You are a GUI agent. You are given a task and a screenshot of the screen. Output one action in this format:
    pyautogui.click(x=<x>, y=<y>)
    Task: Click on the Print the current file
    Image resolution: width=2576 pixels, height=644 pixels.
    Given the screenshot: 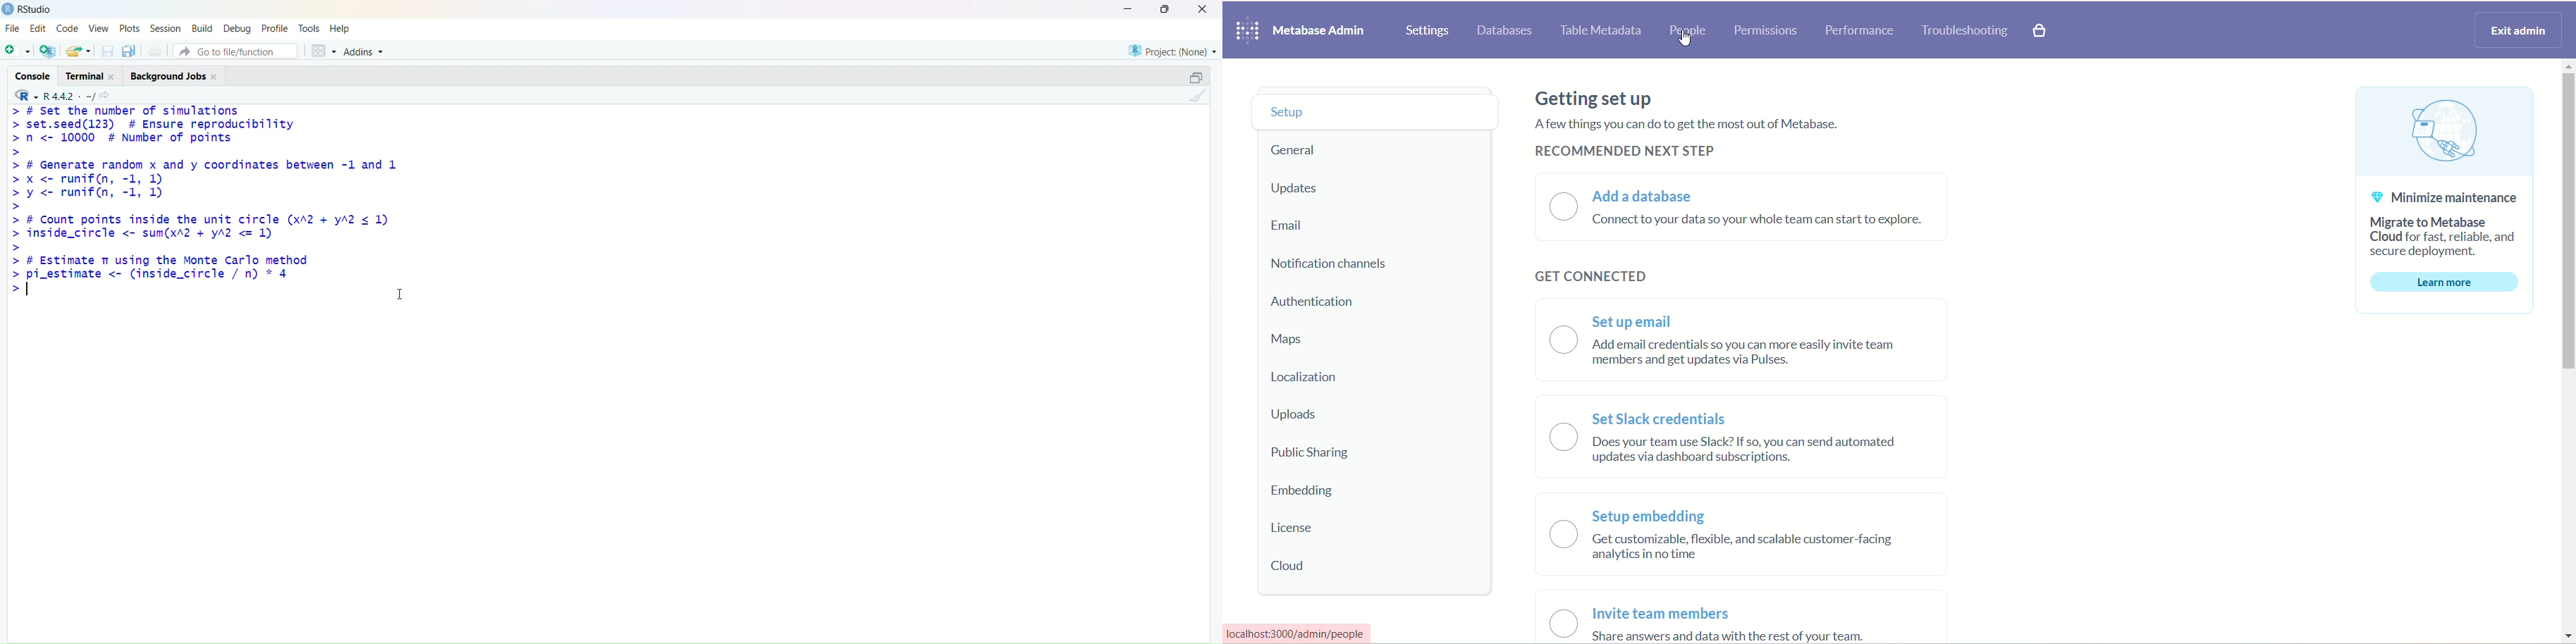 What is the action you would take?
    pyautogui.click(x=157, y=48)
    